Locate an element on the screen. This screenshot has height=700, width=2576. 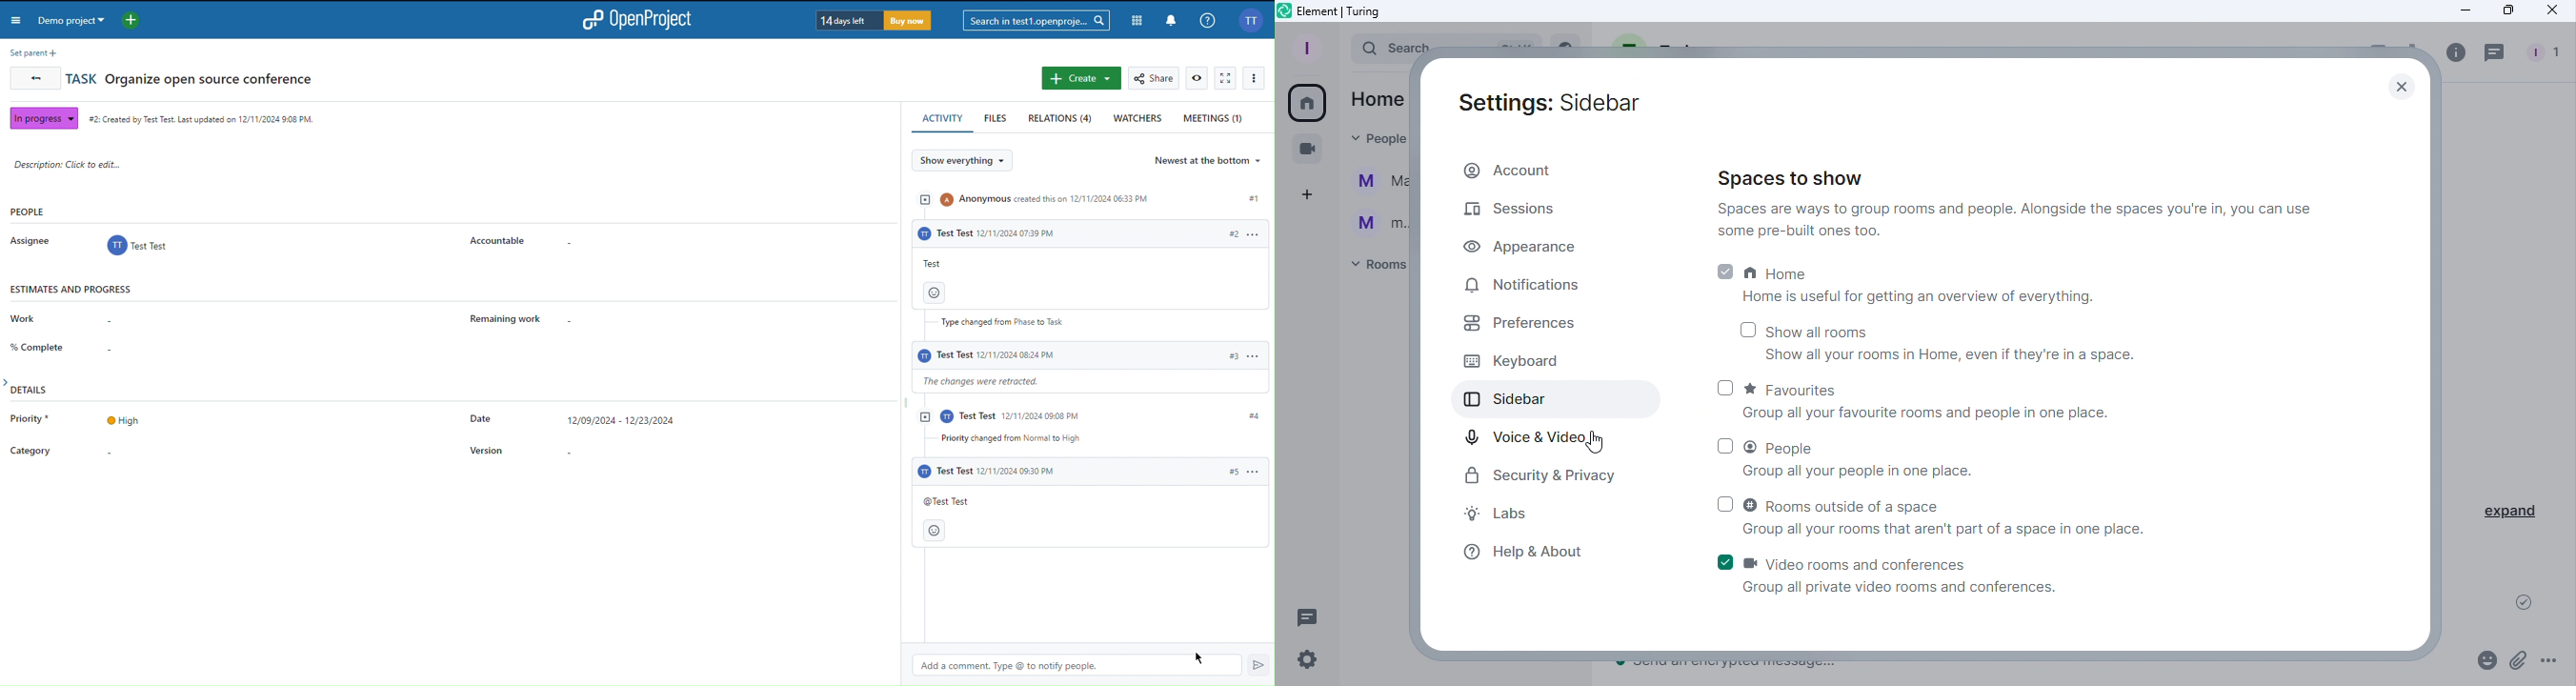
More options is located at coordinates (2552, 664).